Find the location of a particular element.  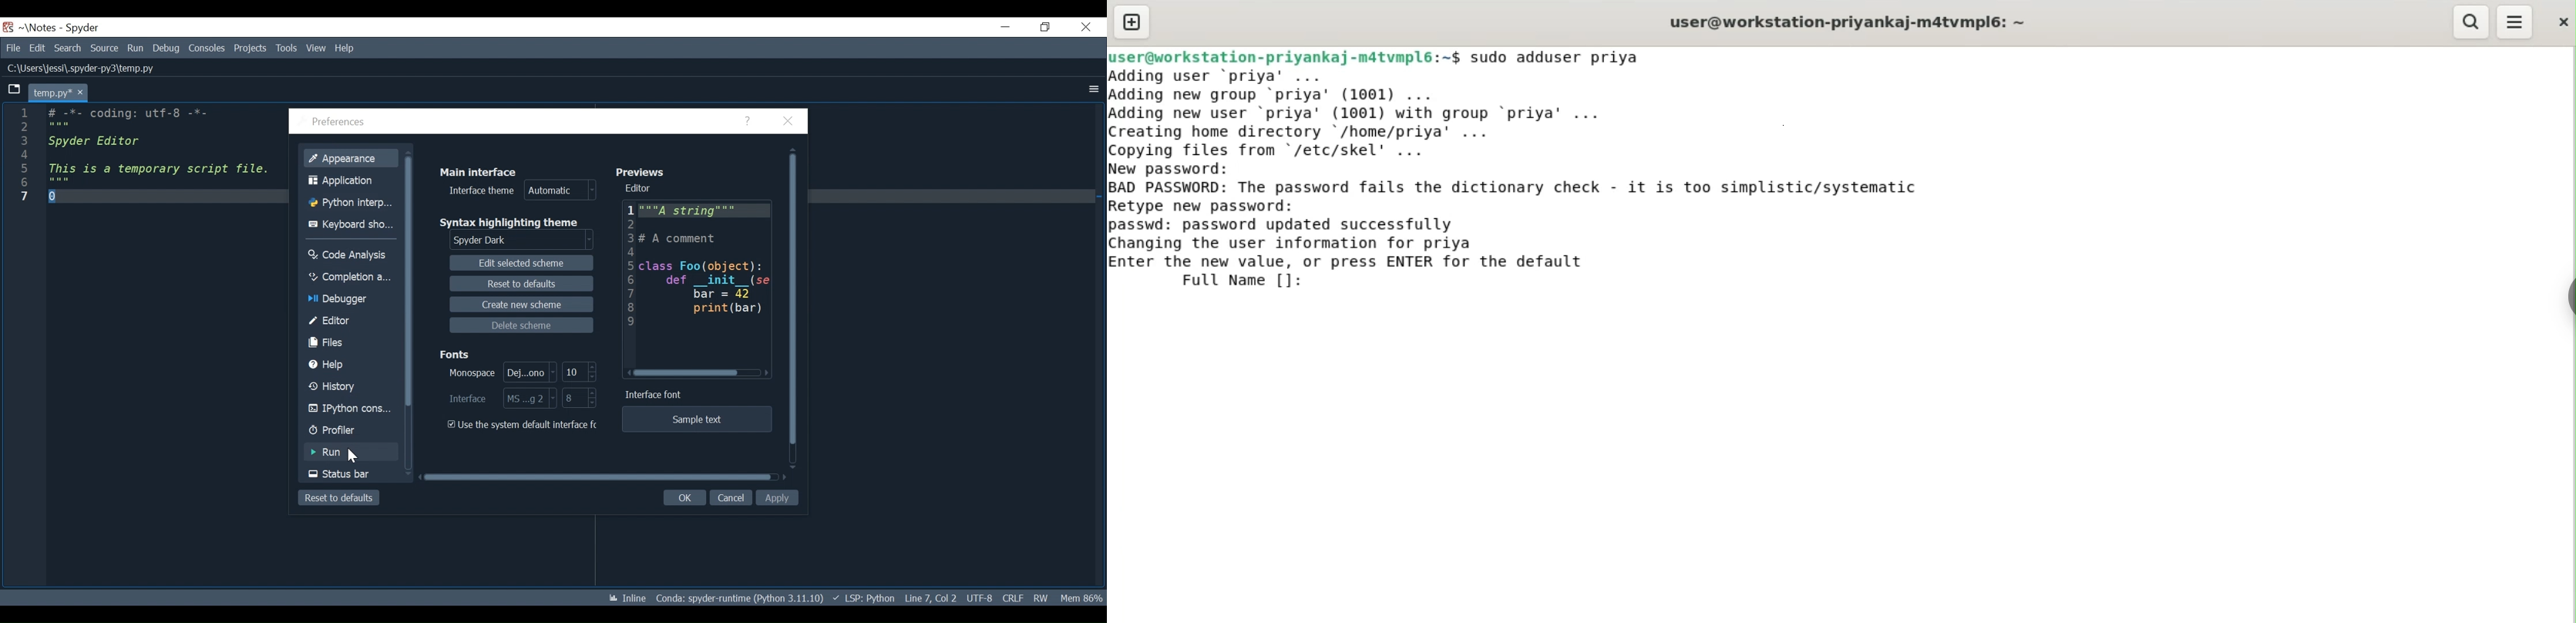

Main Interface is located at coordinates (480, 172).